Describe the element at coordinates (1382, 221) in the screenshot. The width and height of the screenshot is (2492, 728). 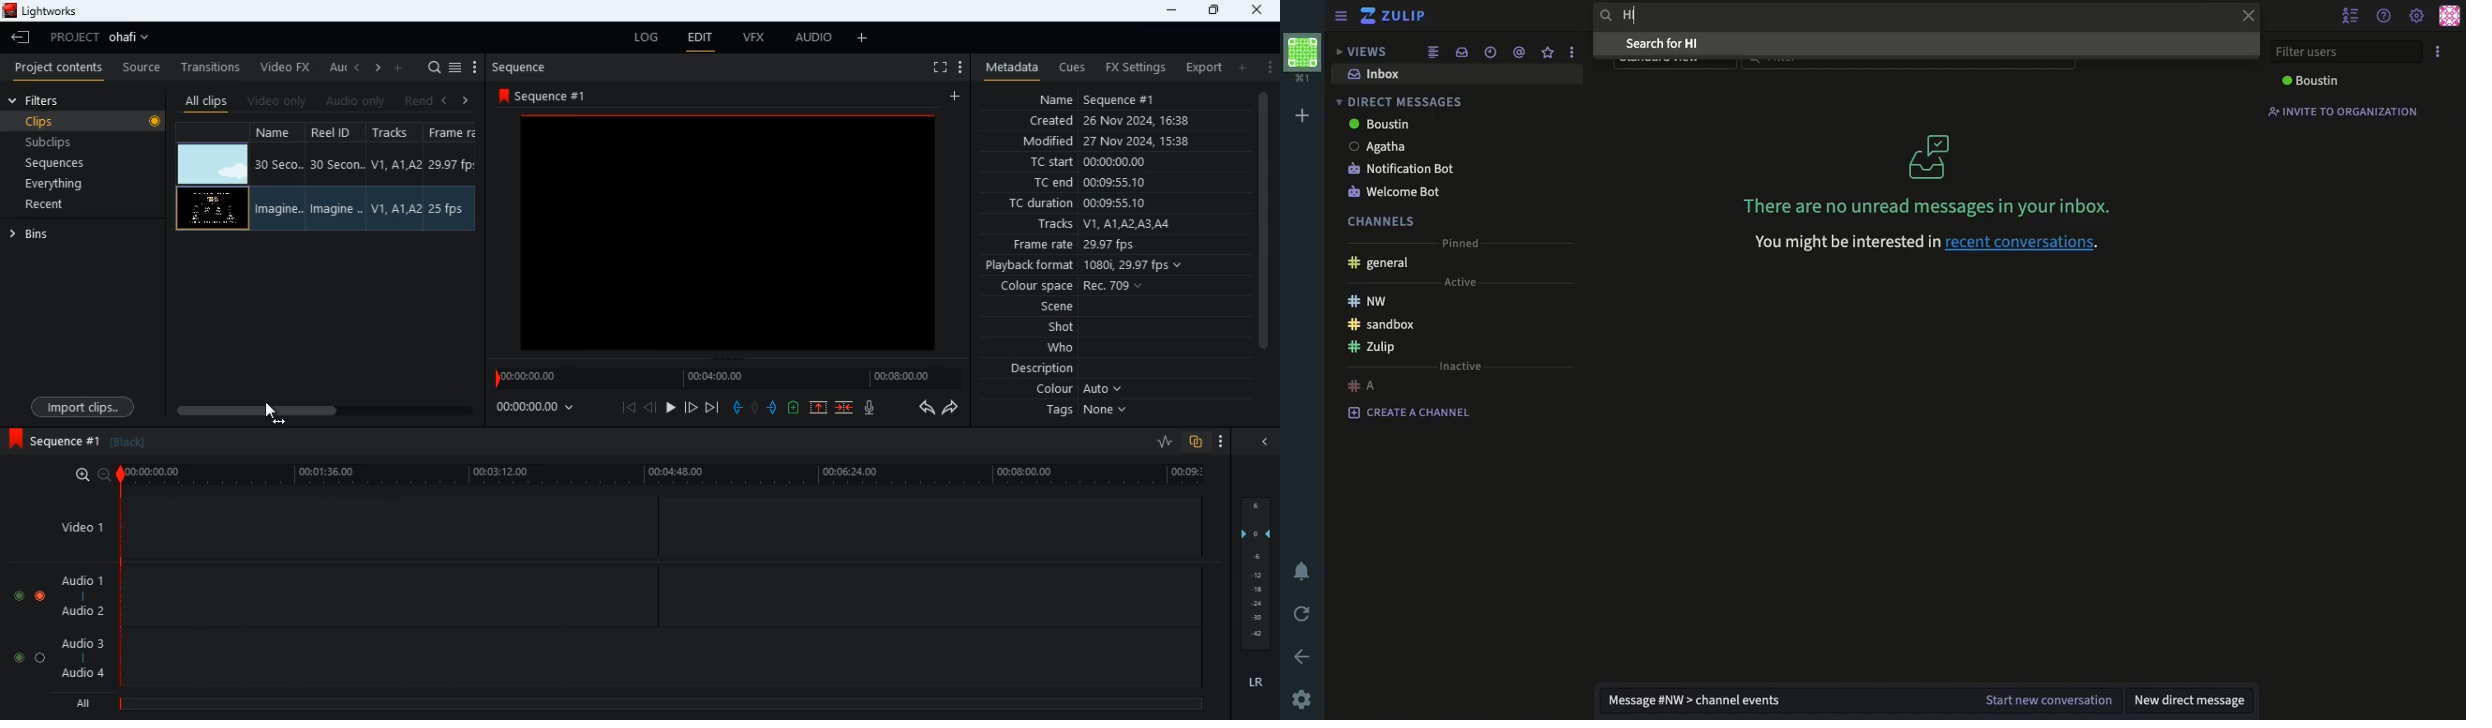
I see `channels` at that location.